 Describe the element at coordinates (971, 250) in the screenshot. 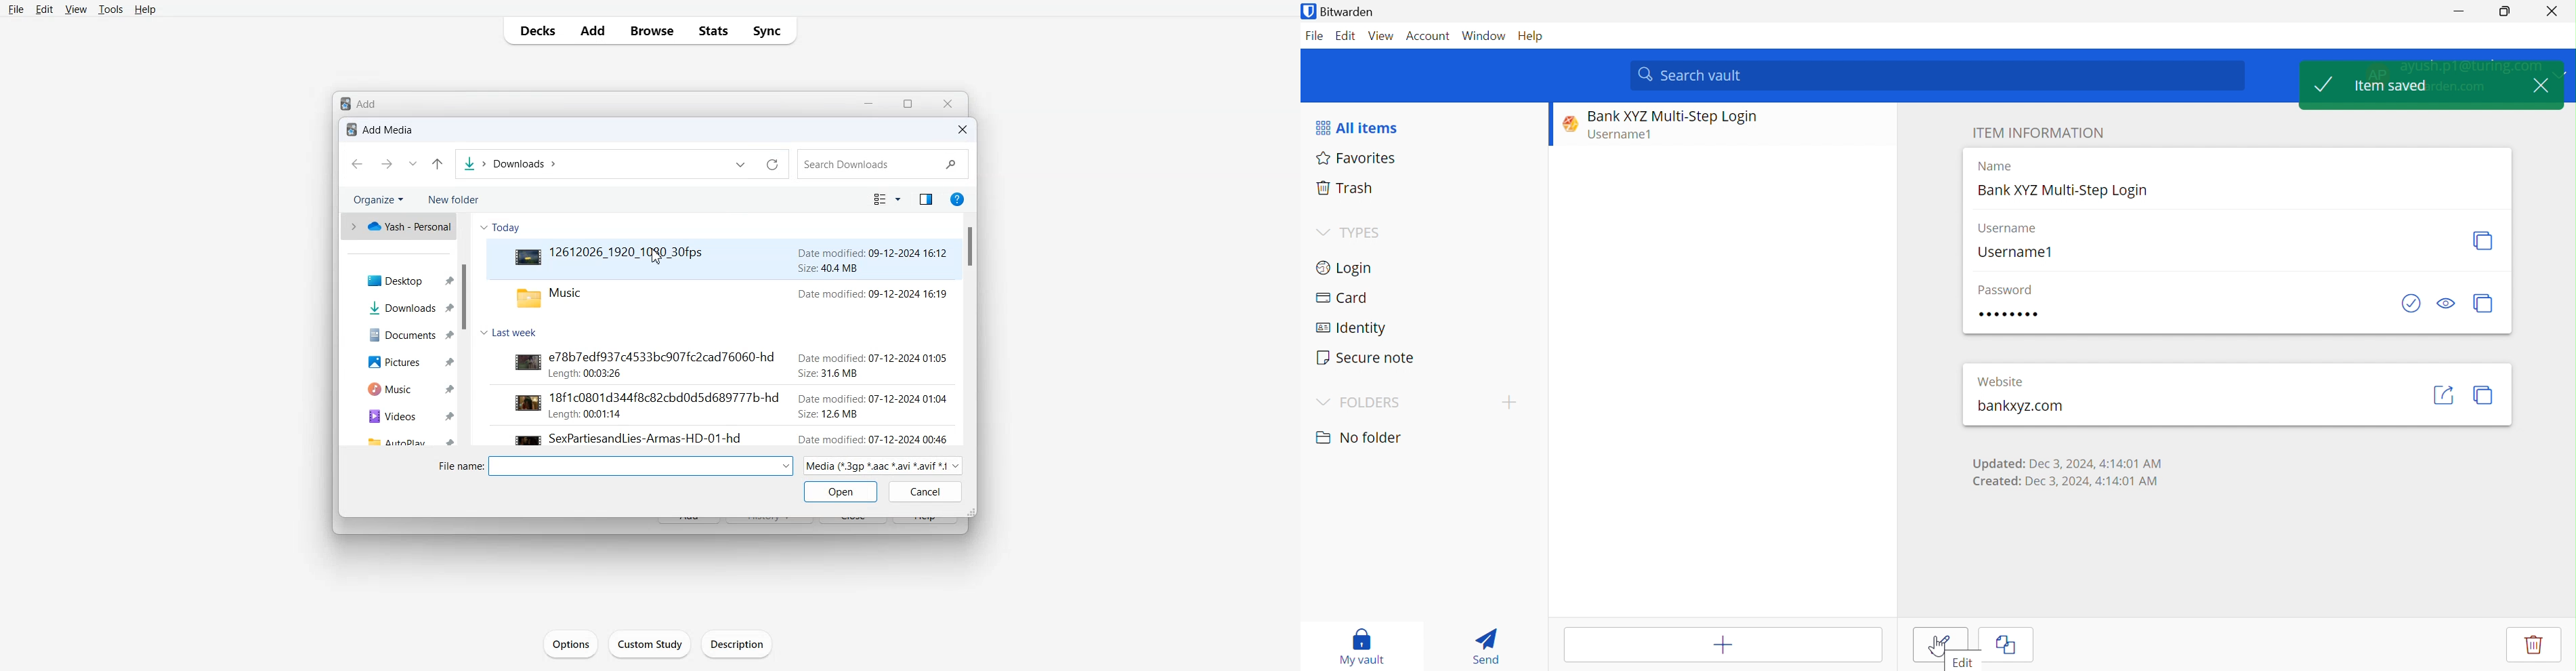

I see `Vertical Scroll bar` at that location.